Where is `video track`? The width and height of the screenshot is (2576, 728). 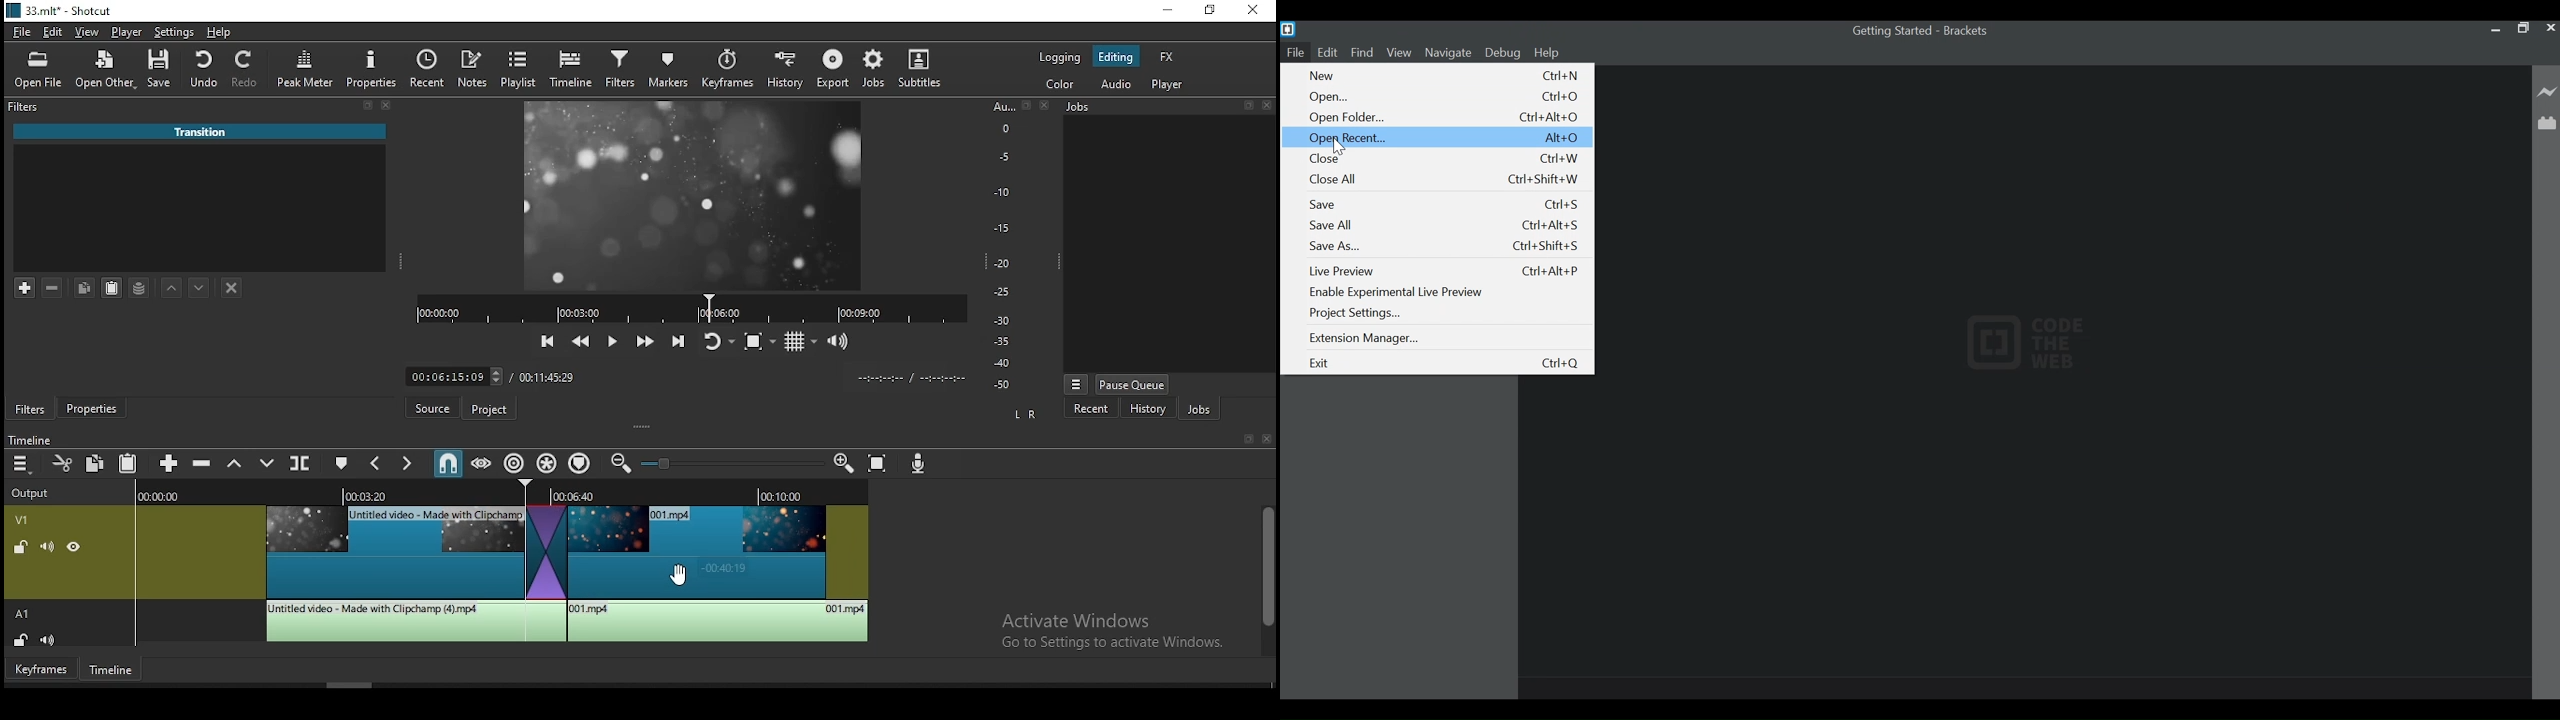
video track is located at coordinates (26, 519).